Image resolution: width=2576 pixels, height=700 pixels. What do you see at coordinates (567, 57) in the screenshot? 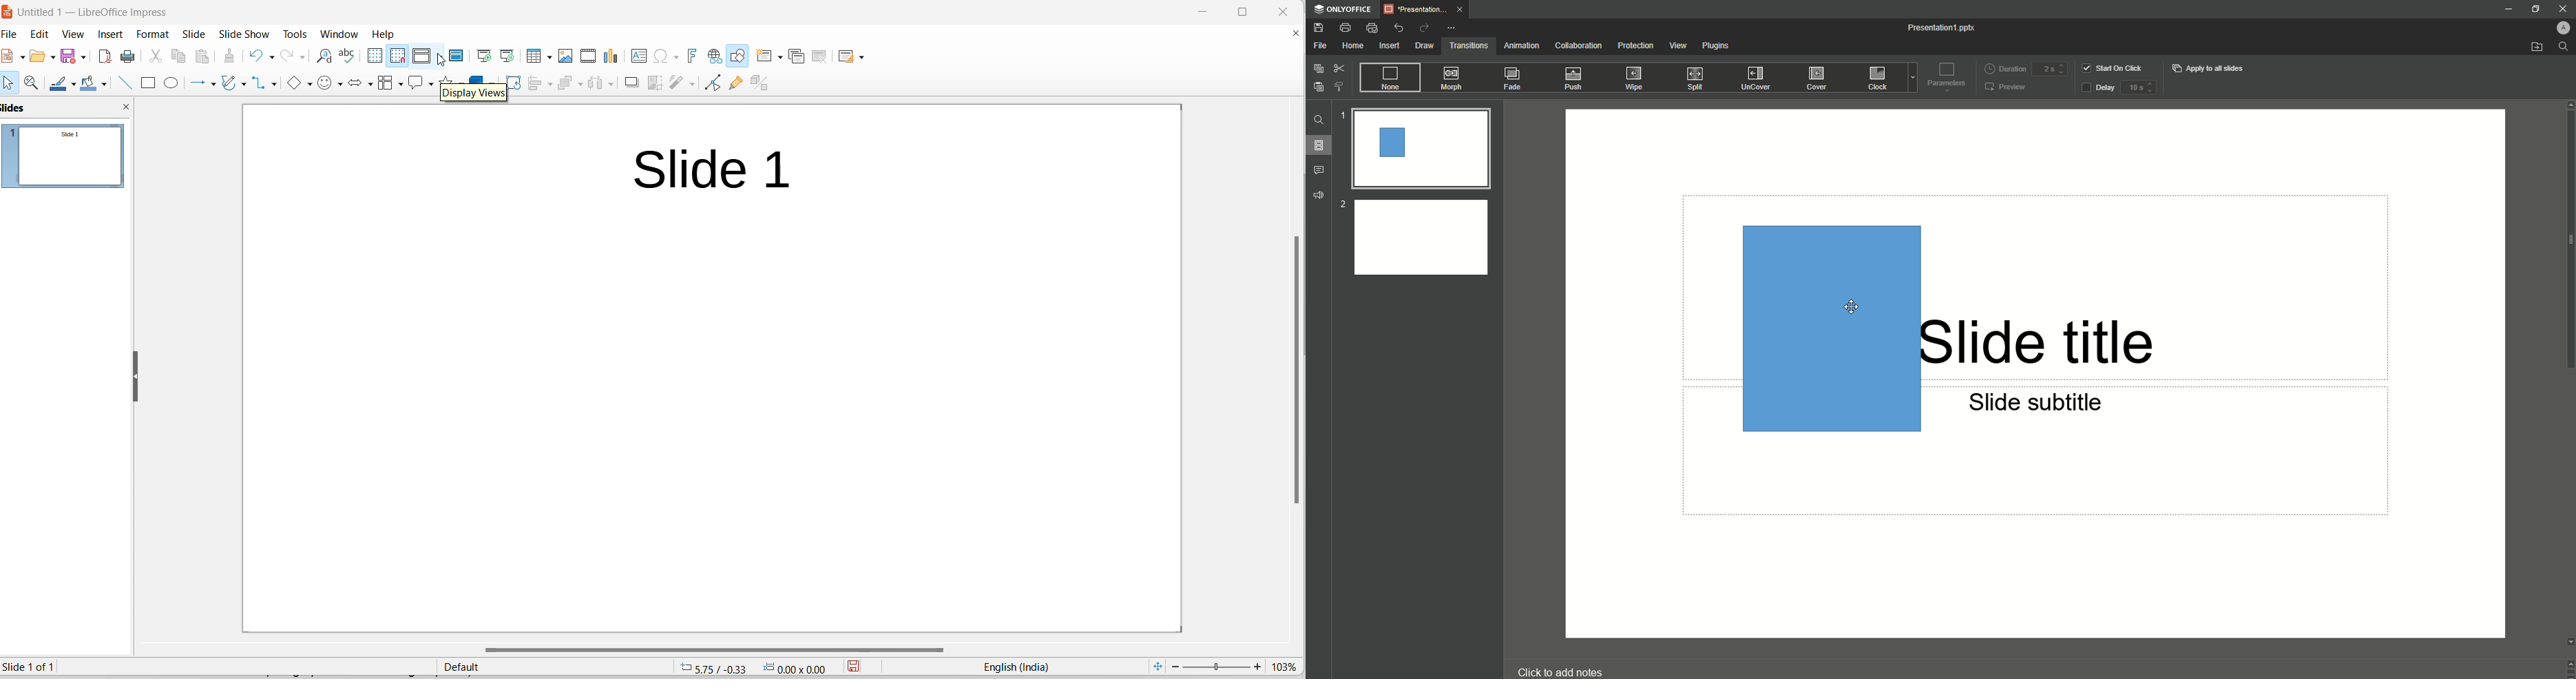
I see `insert images` at bounding box center [567, 57].